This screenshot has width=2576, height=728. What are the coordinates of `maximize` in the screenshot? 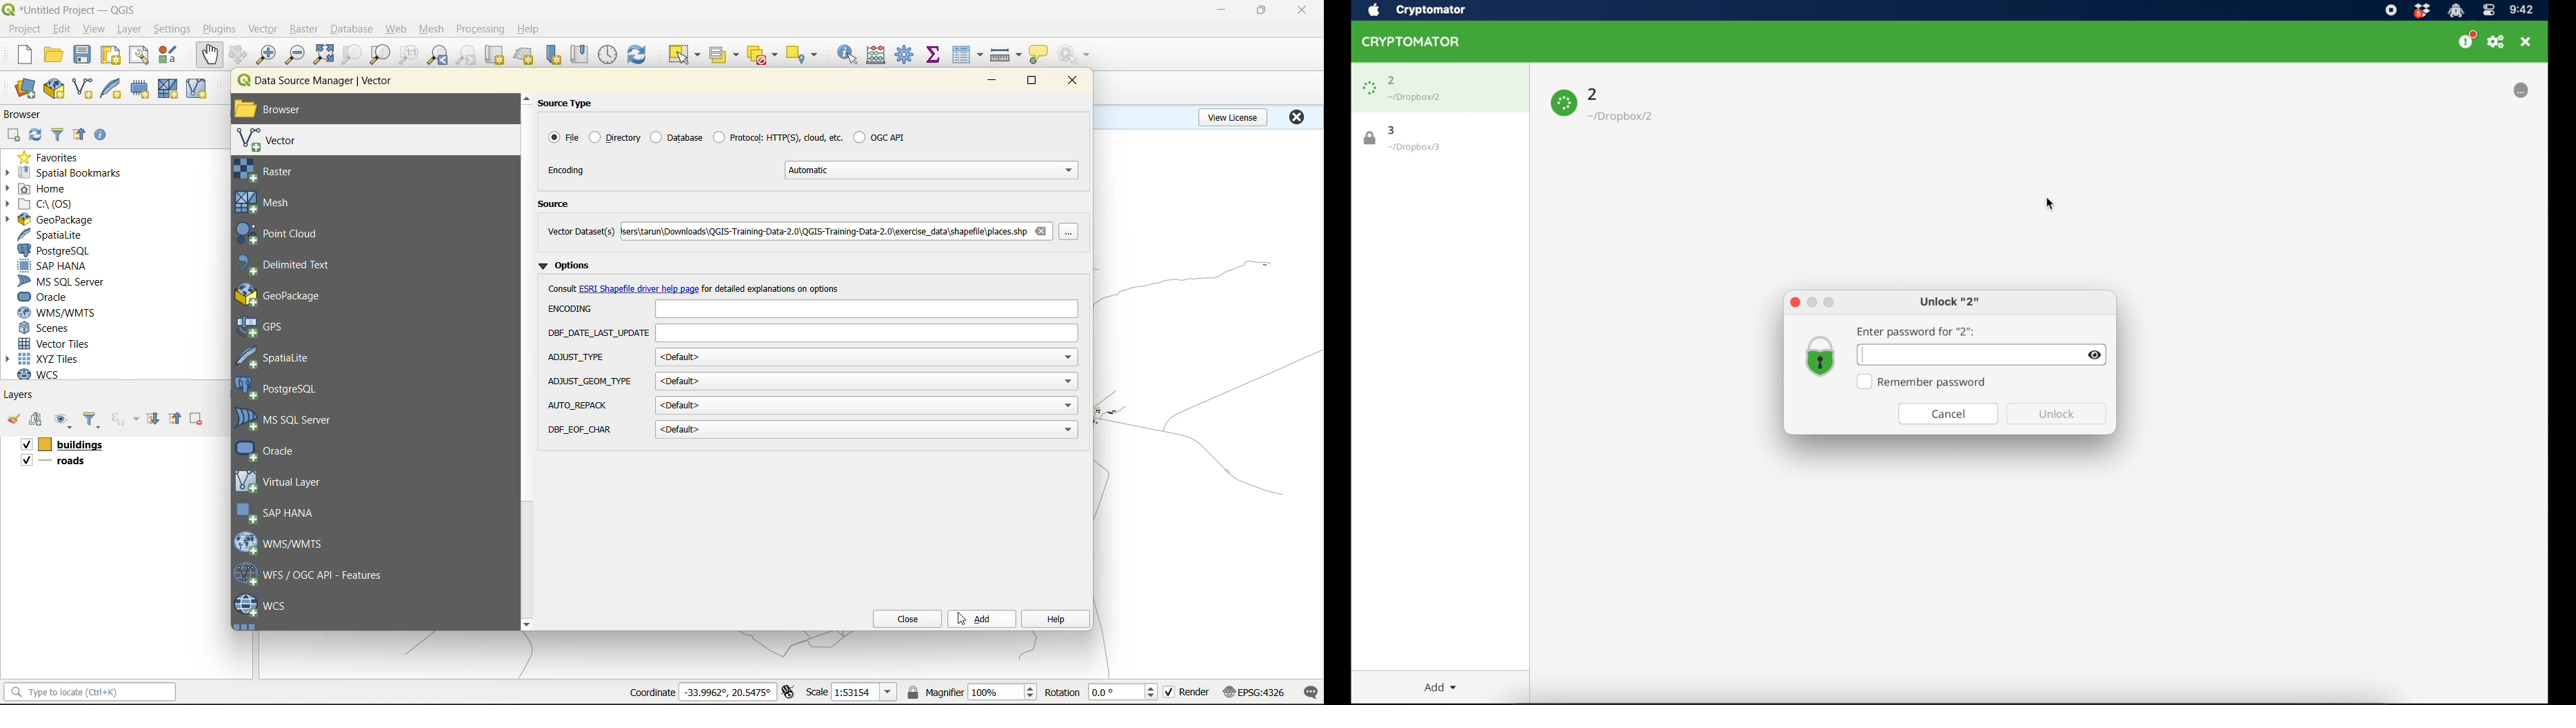 It's located at (1830, 302).